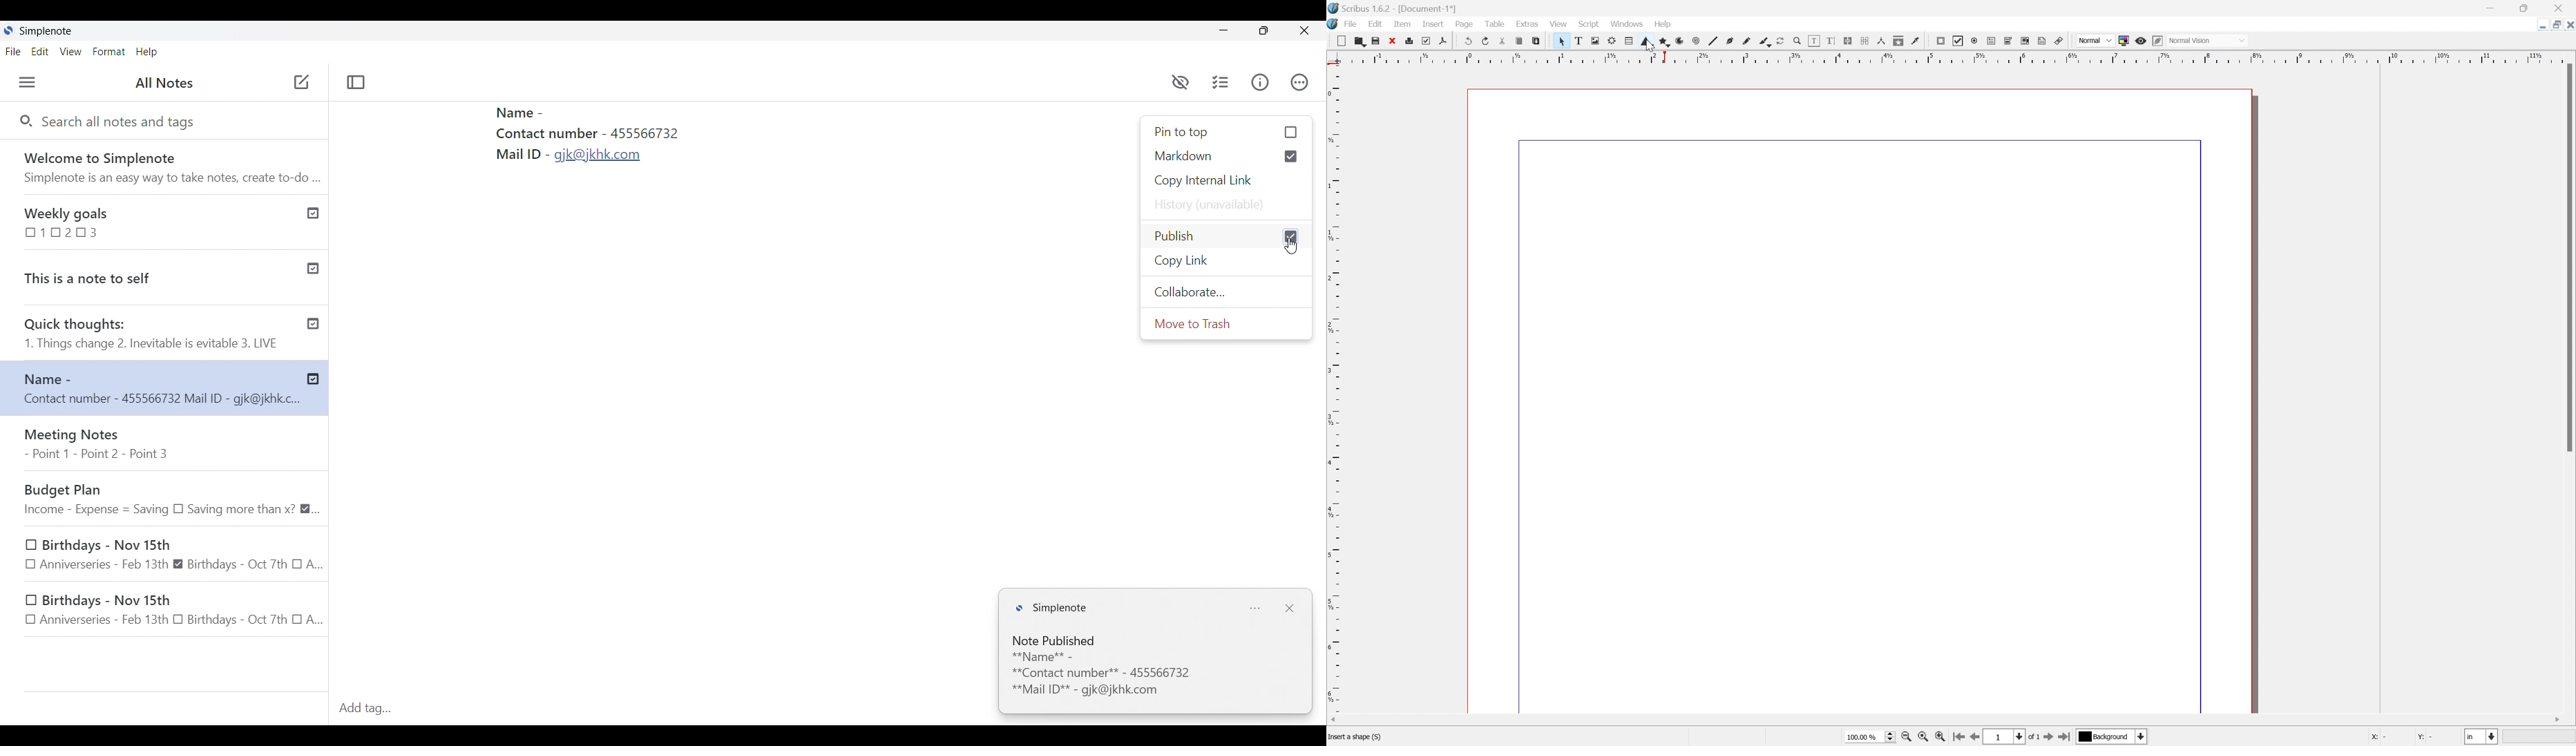  What do you see at coordinates (1527, 23) in the screenshot?
I see `Extras` at bounding box center [1527, 23].